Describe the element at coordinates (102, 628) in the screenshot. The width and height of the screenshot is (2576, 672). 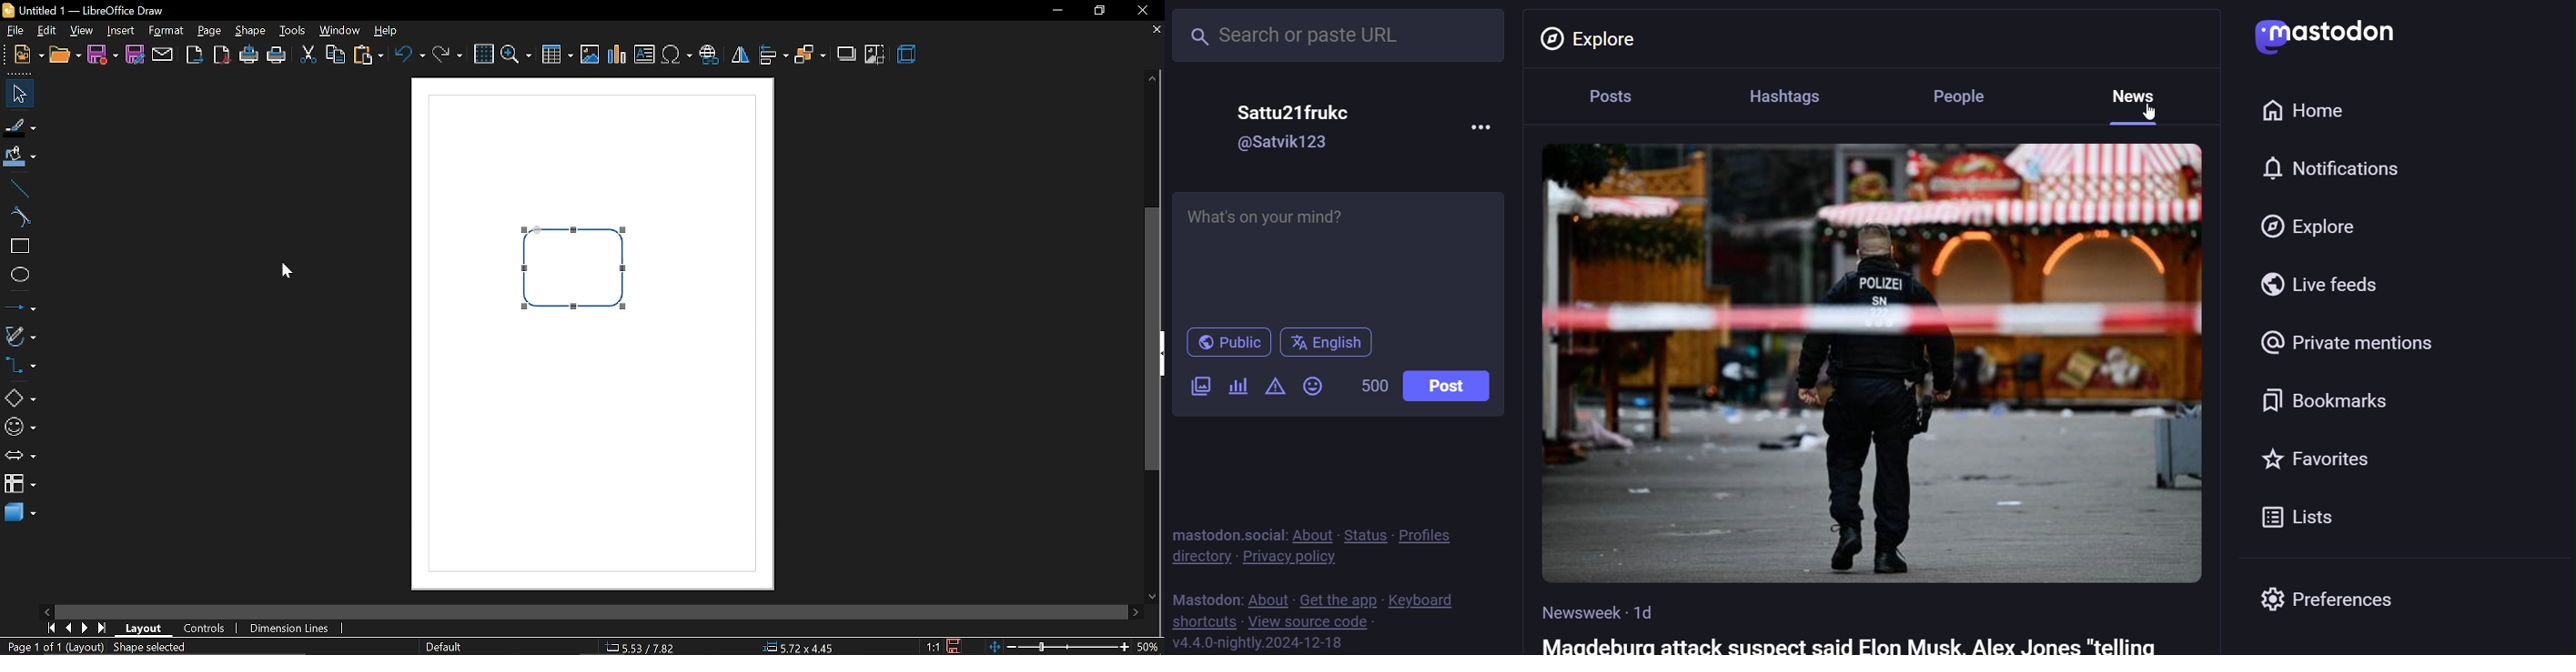
I see `go to last page` at that location.